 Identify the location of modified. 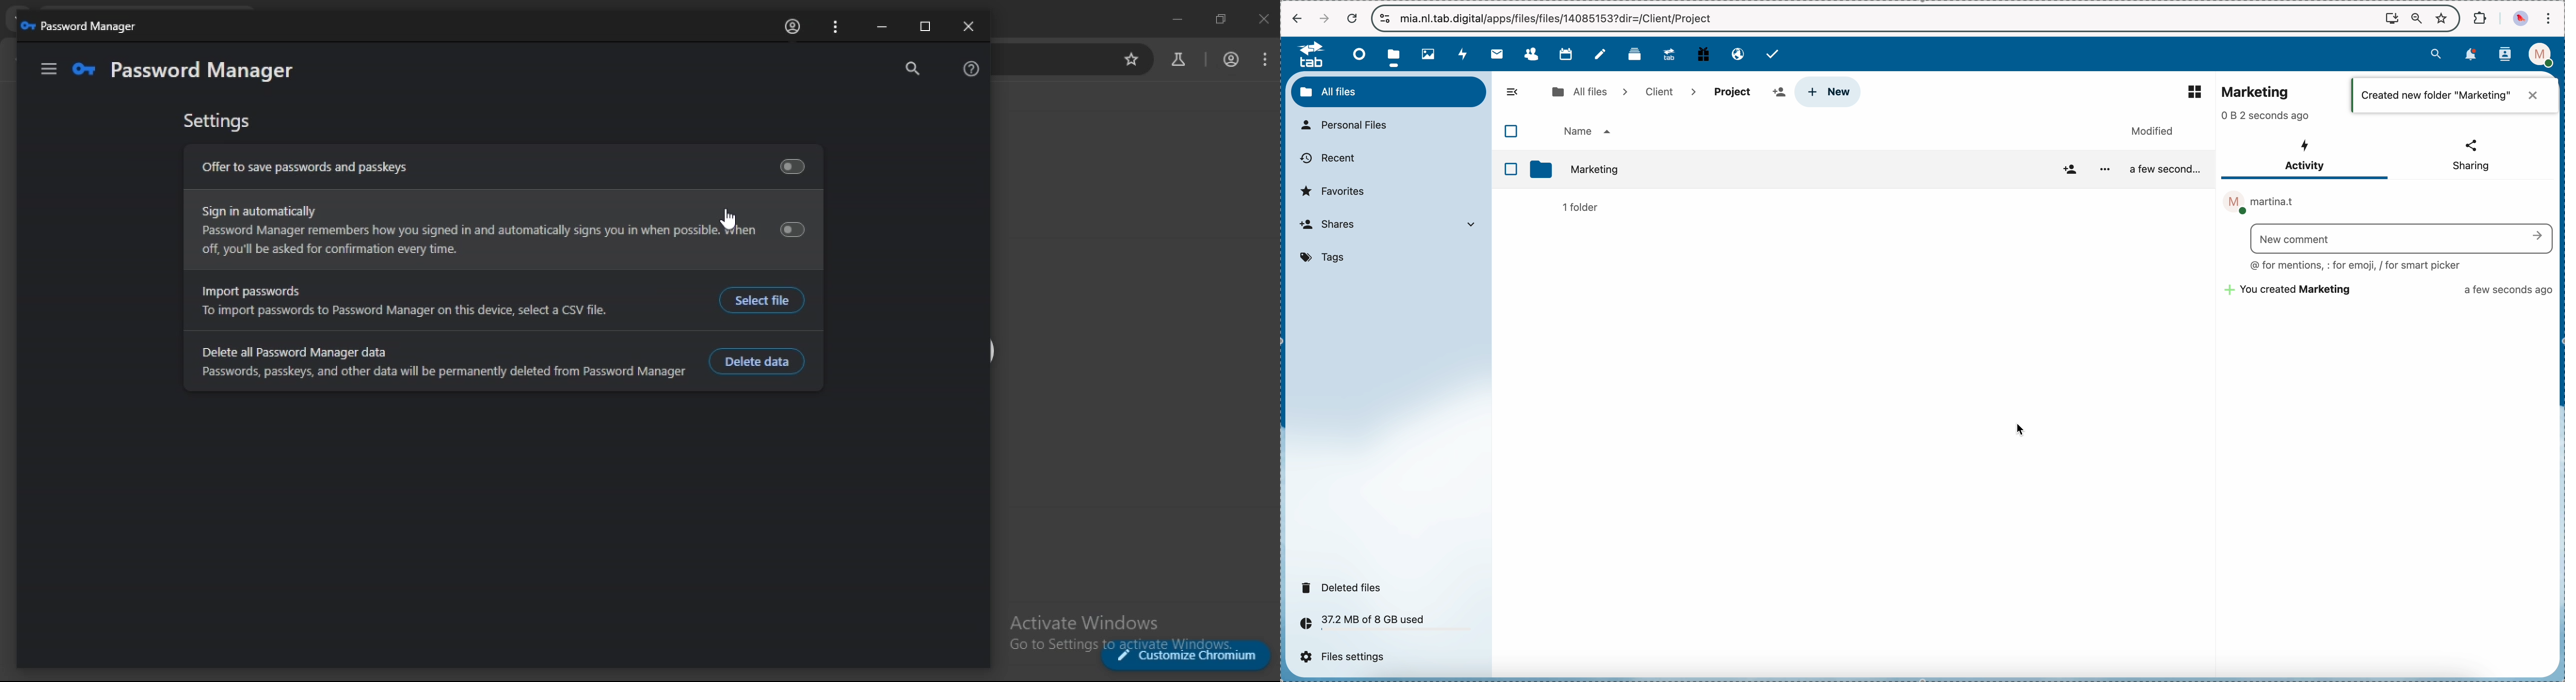
(2152, 131).